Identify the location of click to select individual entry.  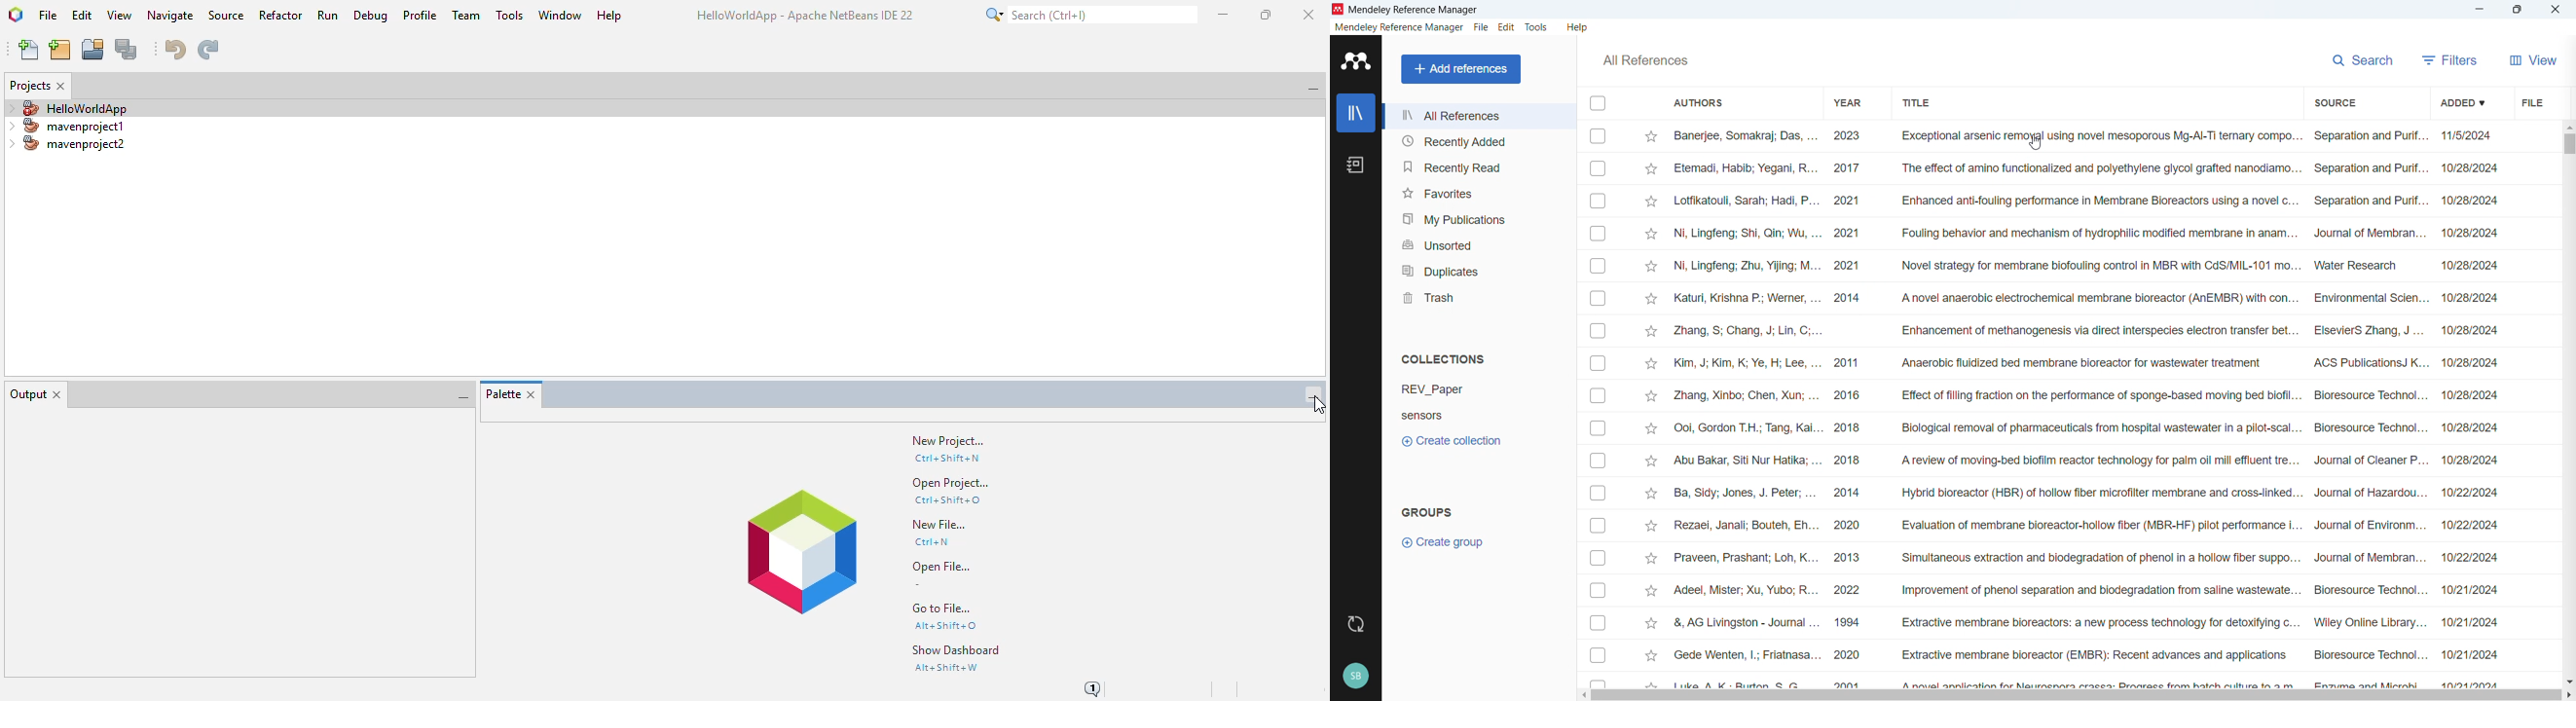
(1599, 233).